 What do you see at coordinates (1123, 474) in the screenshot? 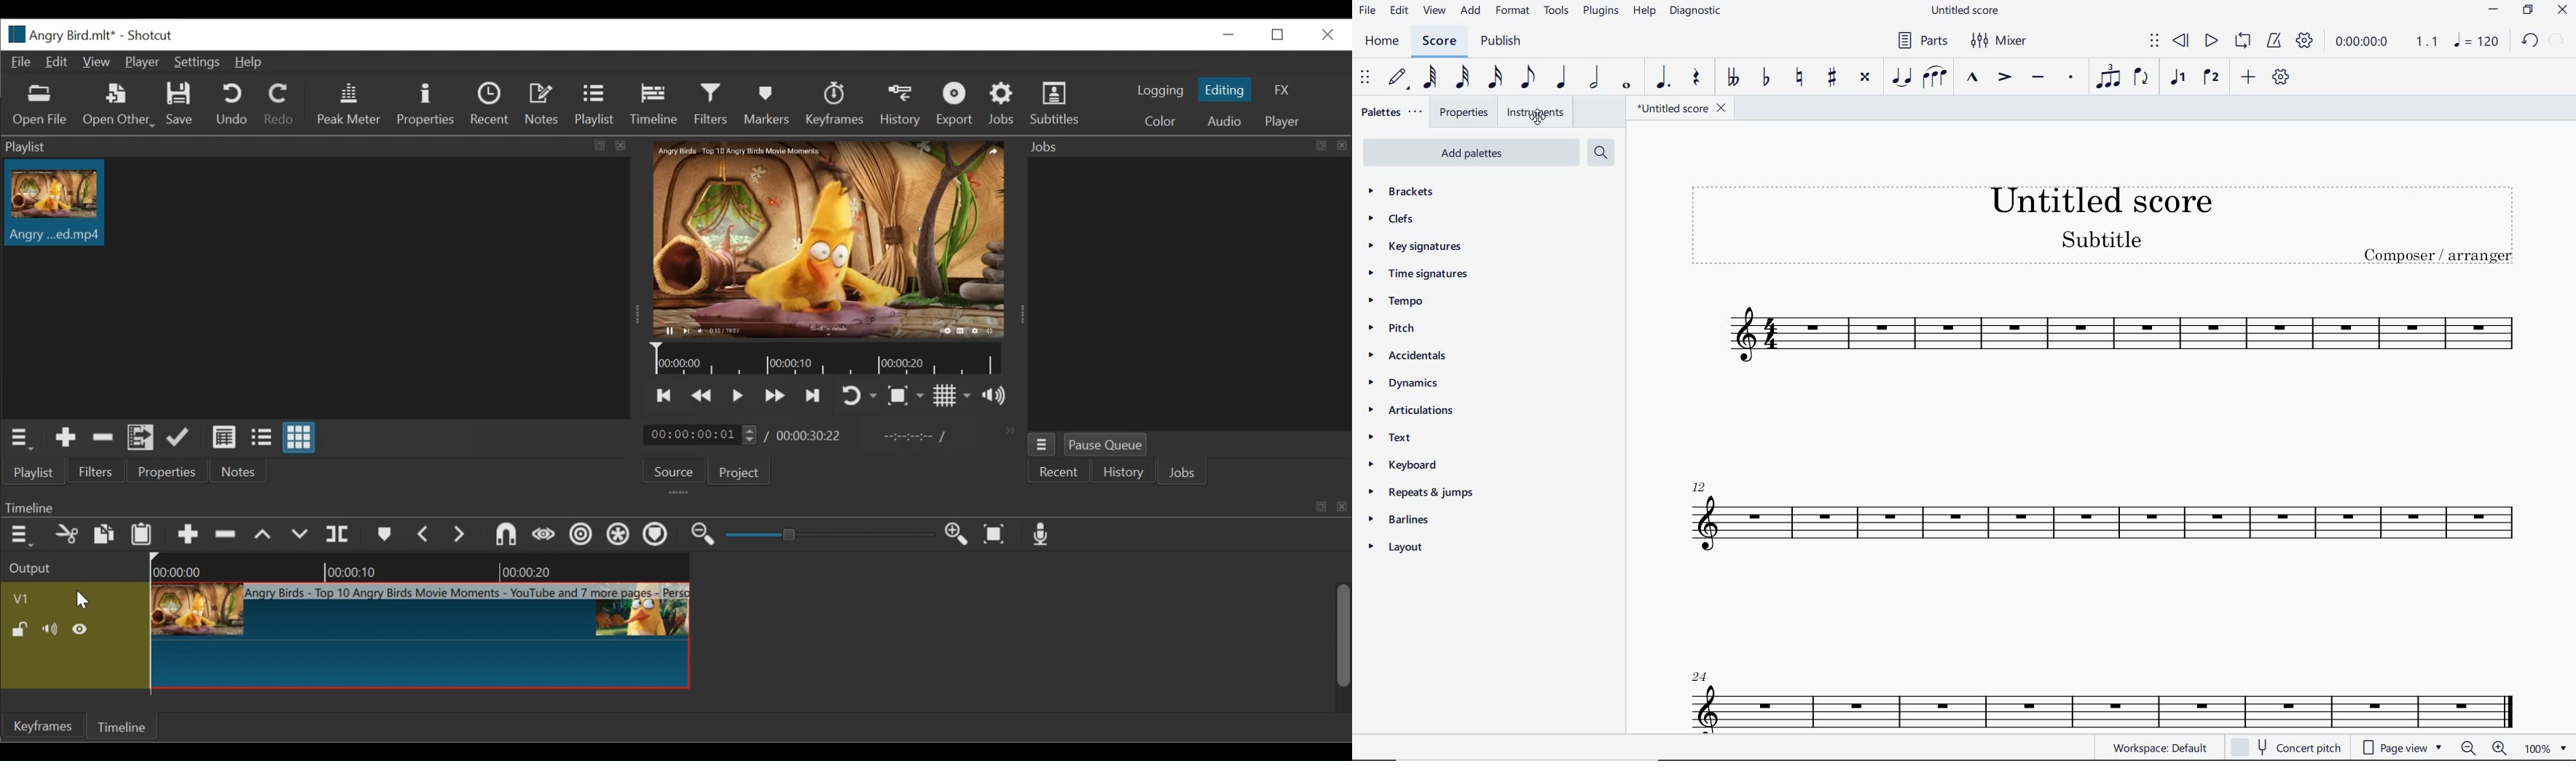
I see `History` at bounding box center [1123, 474].